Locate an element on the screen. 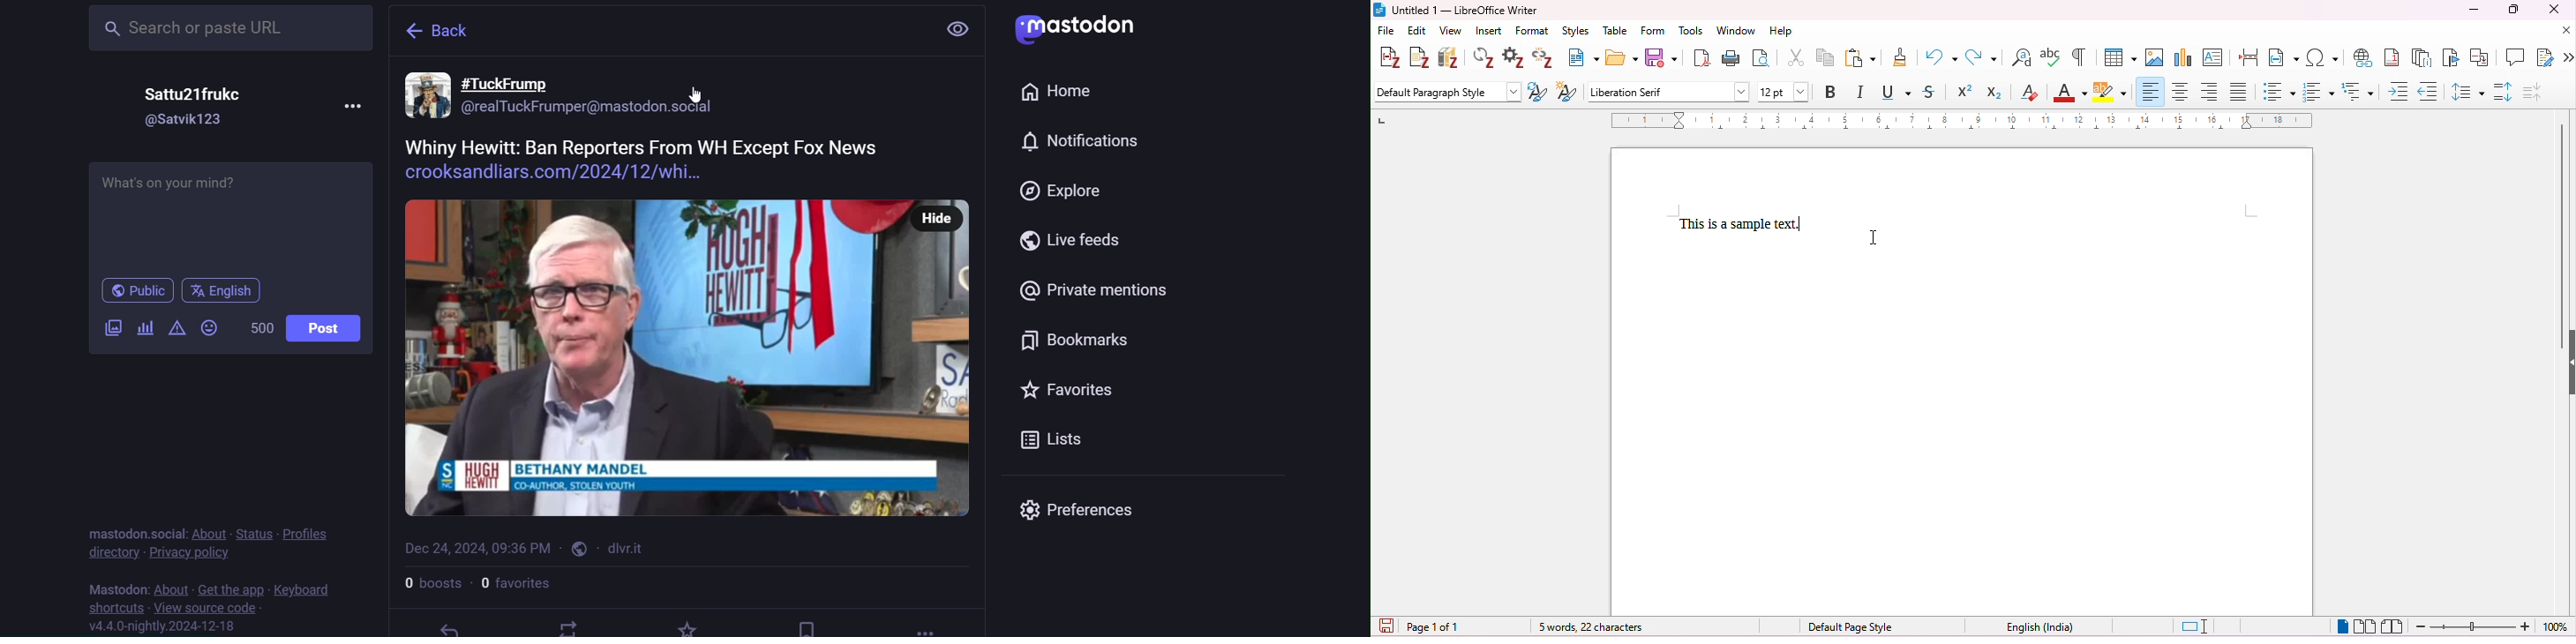 Image resolution: width=2576 pixels, height=644 pixels. logo is located at coordinates (1080, 27).